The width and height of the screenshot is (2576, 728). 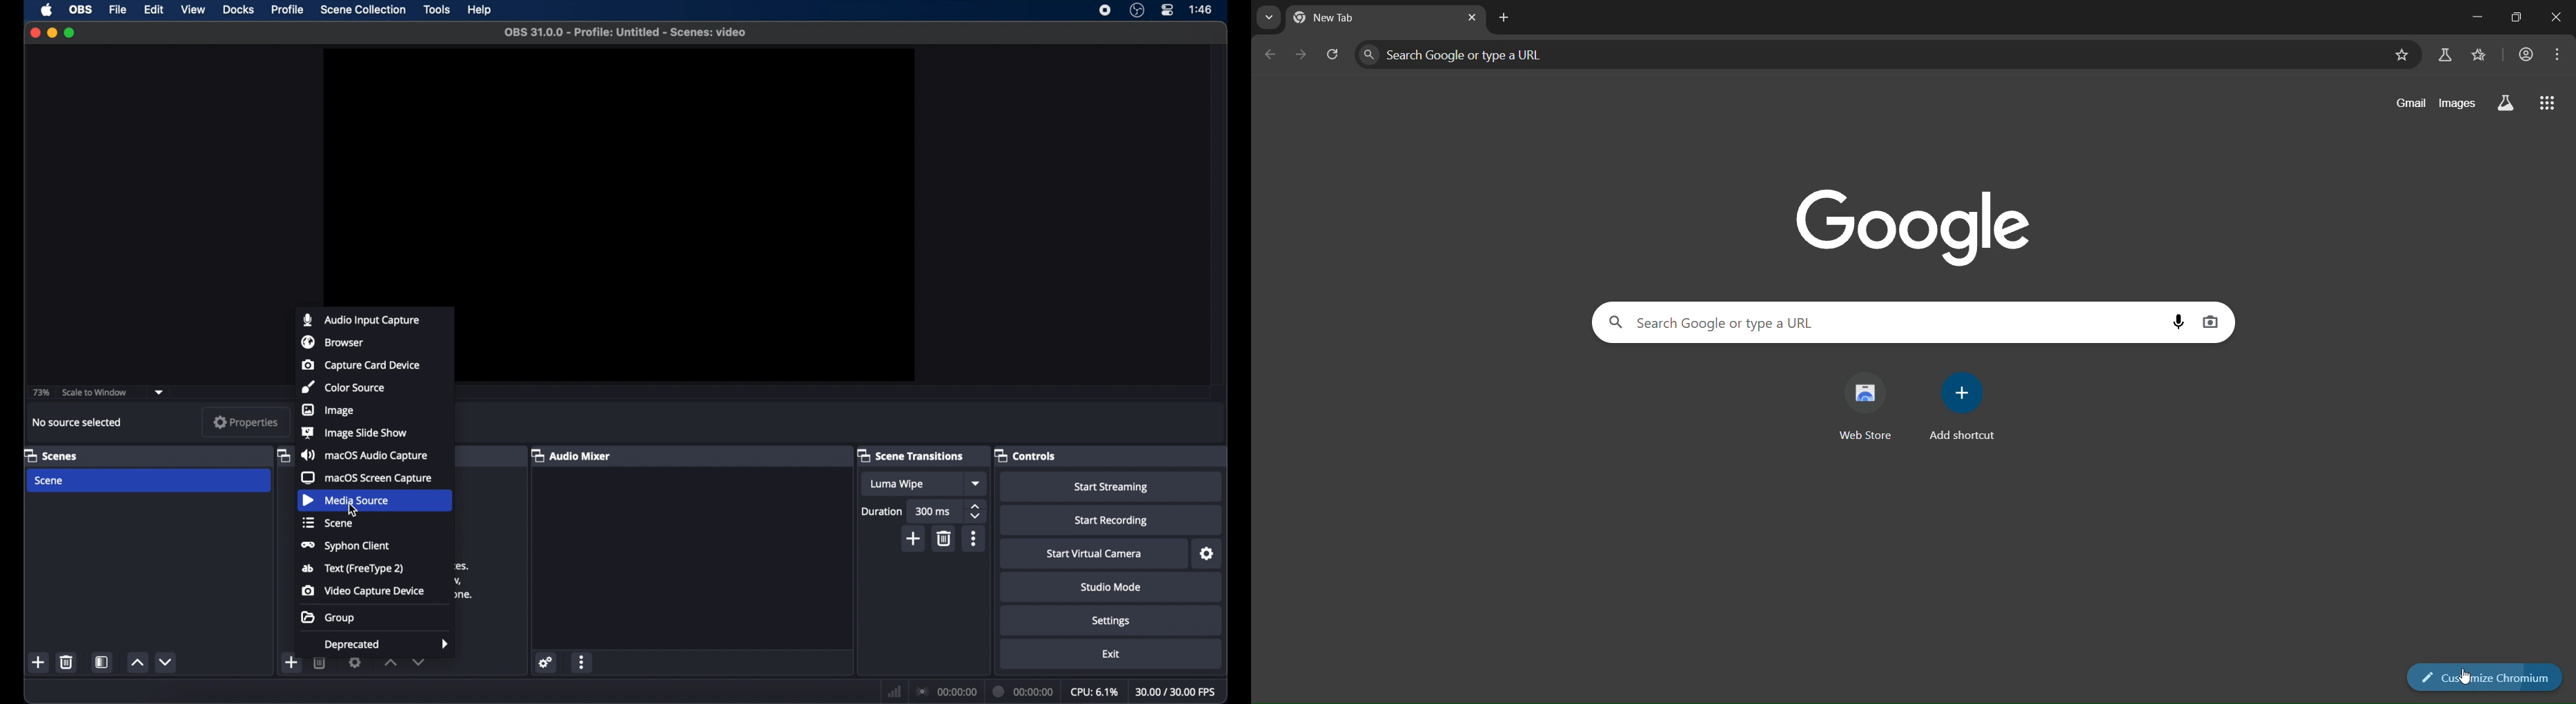 What do you see at coordinates (77, 422) in the screenshot?
I see `no source selected` at bounding box center [77, 422].